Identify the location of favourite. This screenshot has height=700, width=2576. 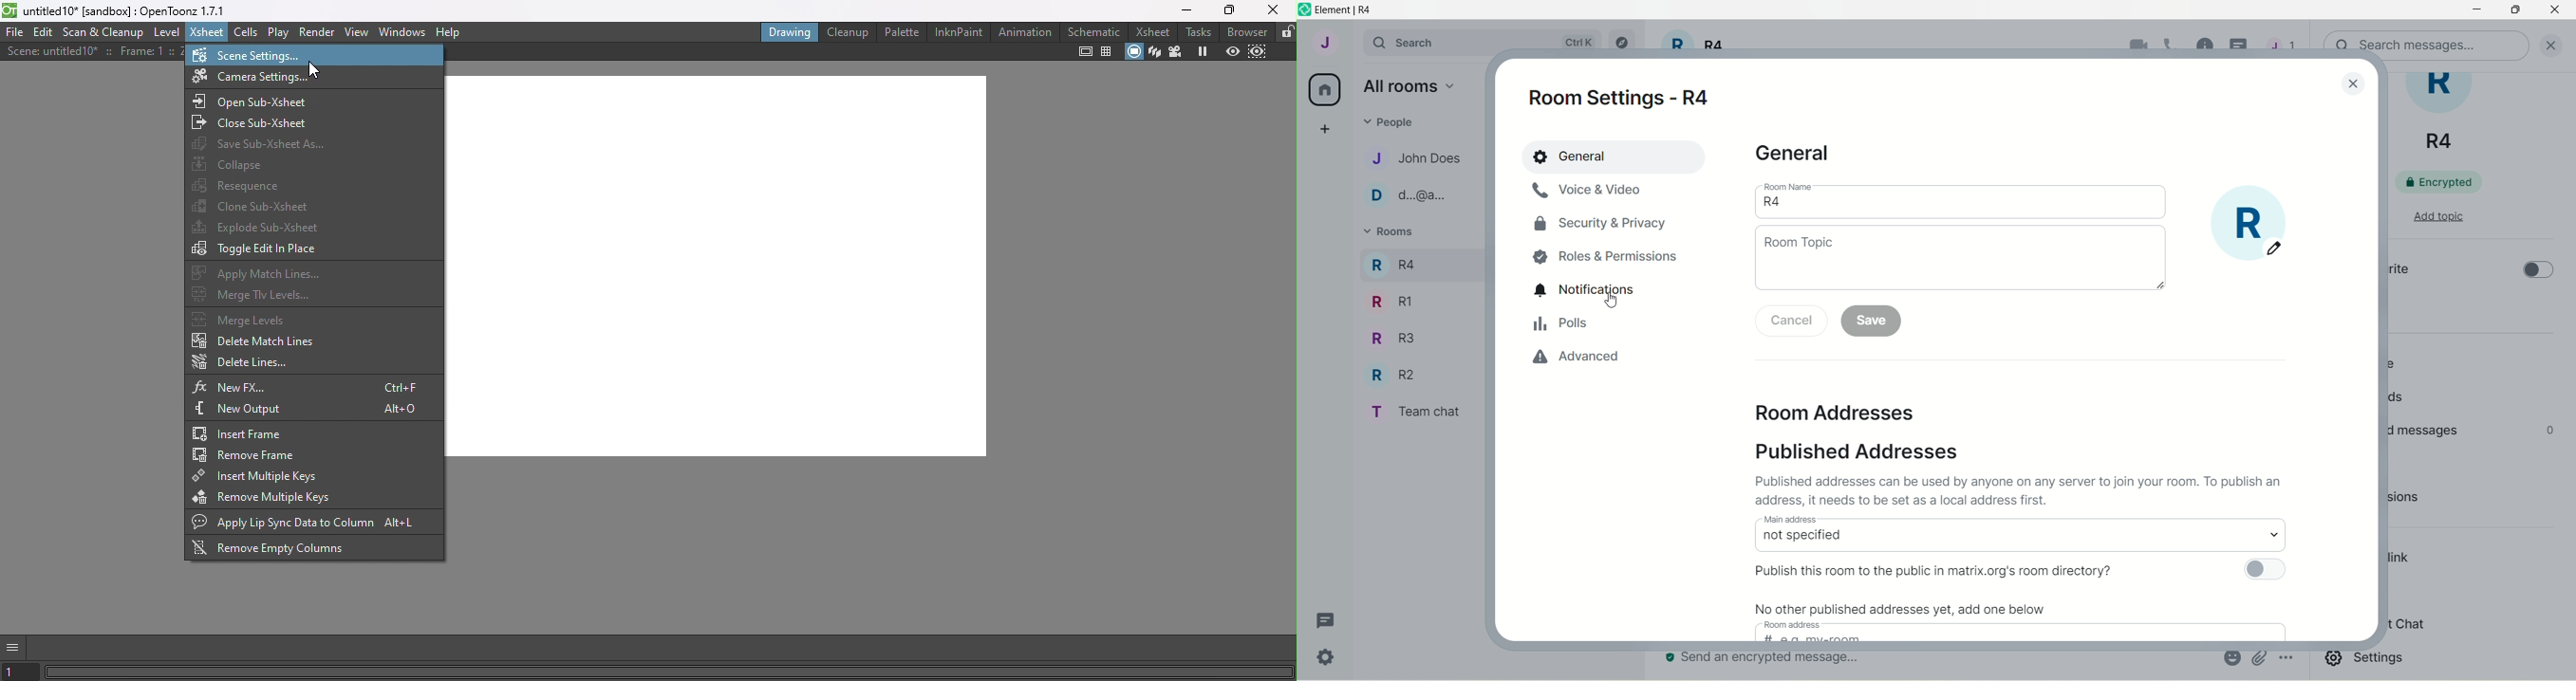
(2398, 271).